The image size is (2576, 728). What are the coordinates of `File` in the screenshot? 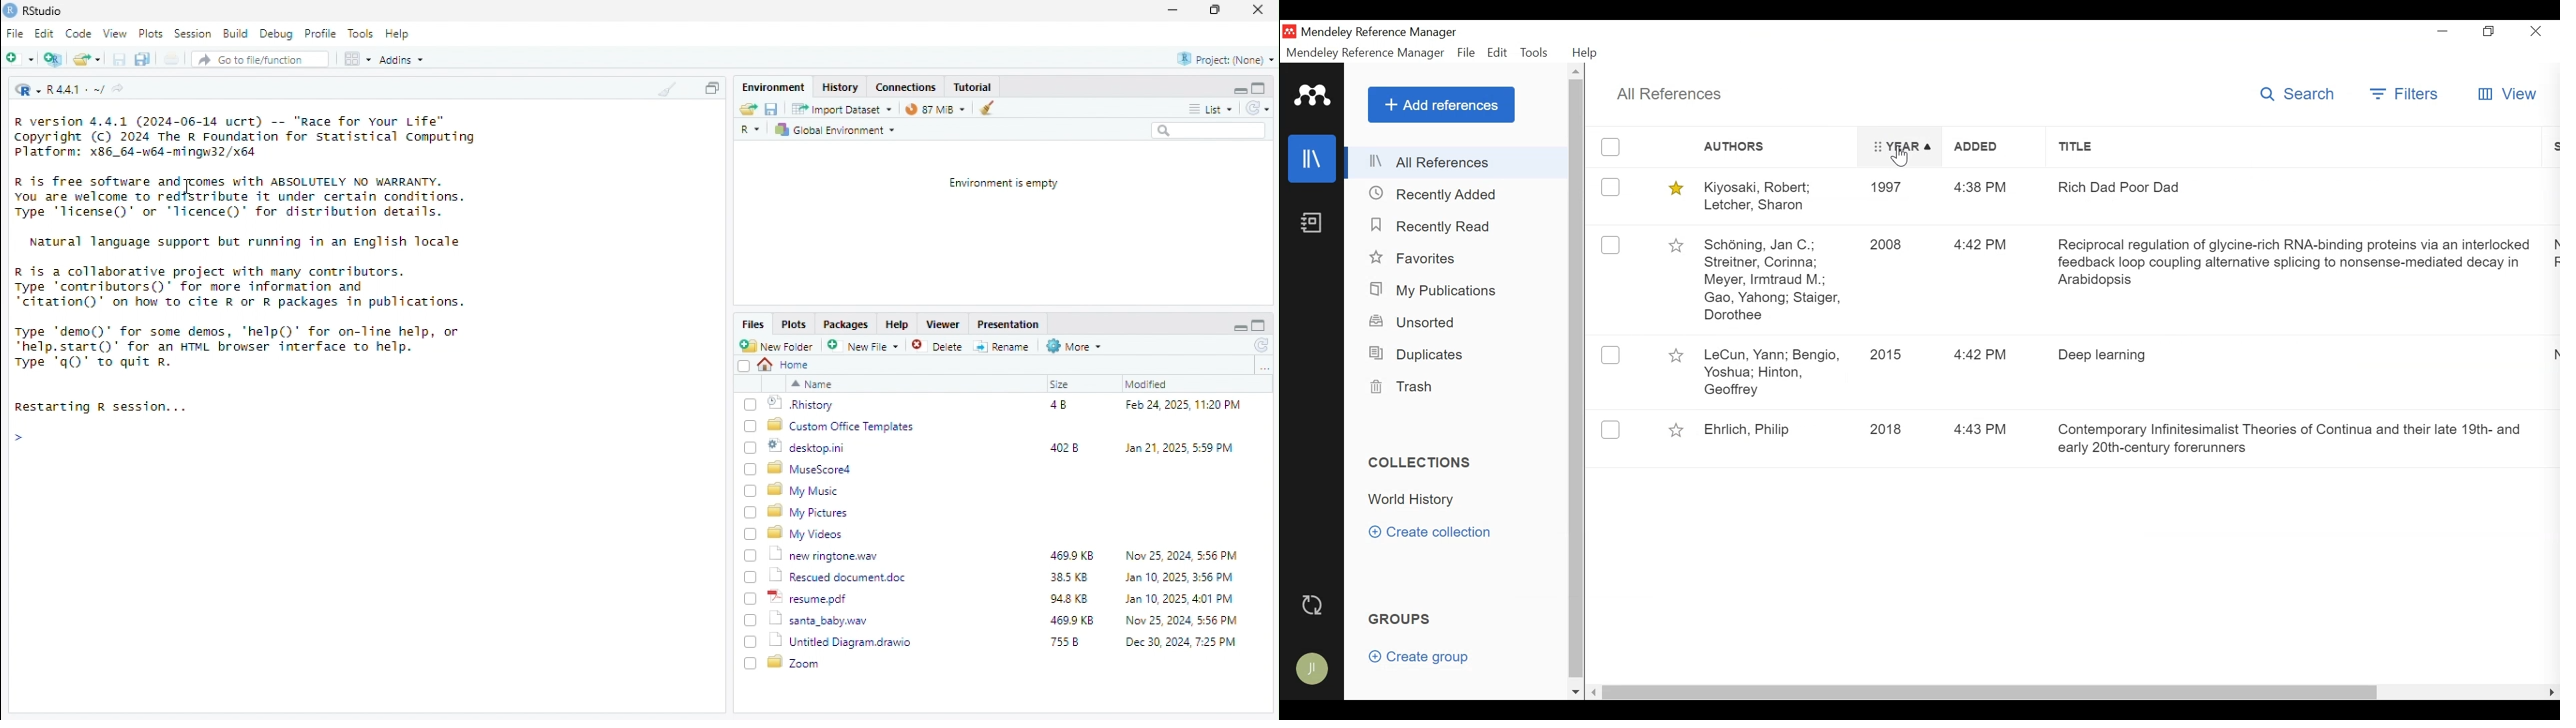 It's located at (1465, 53).